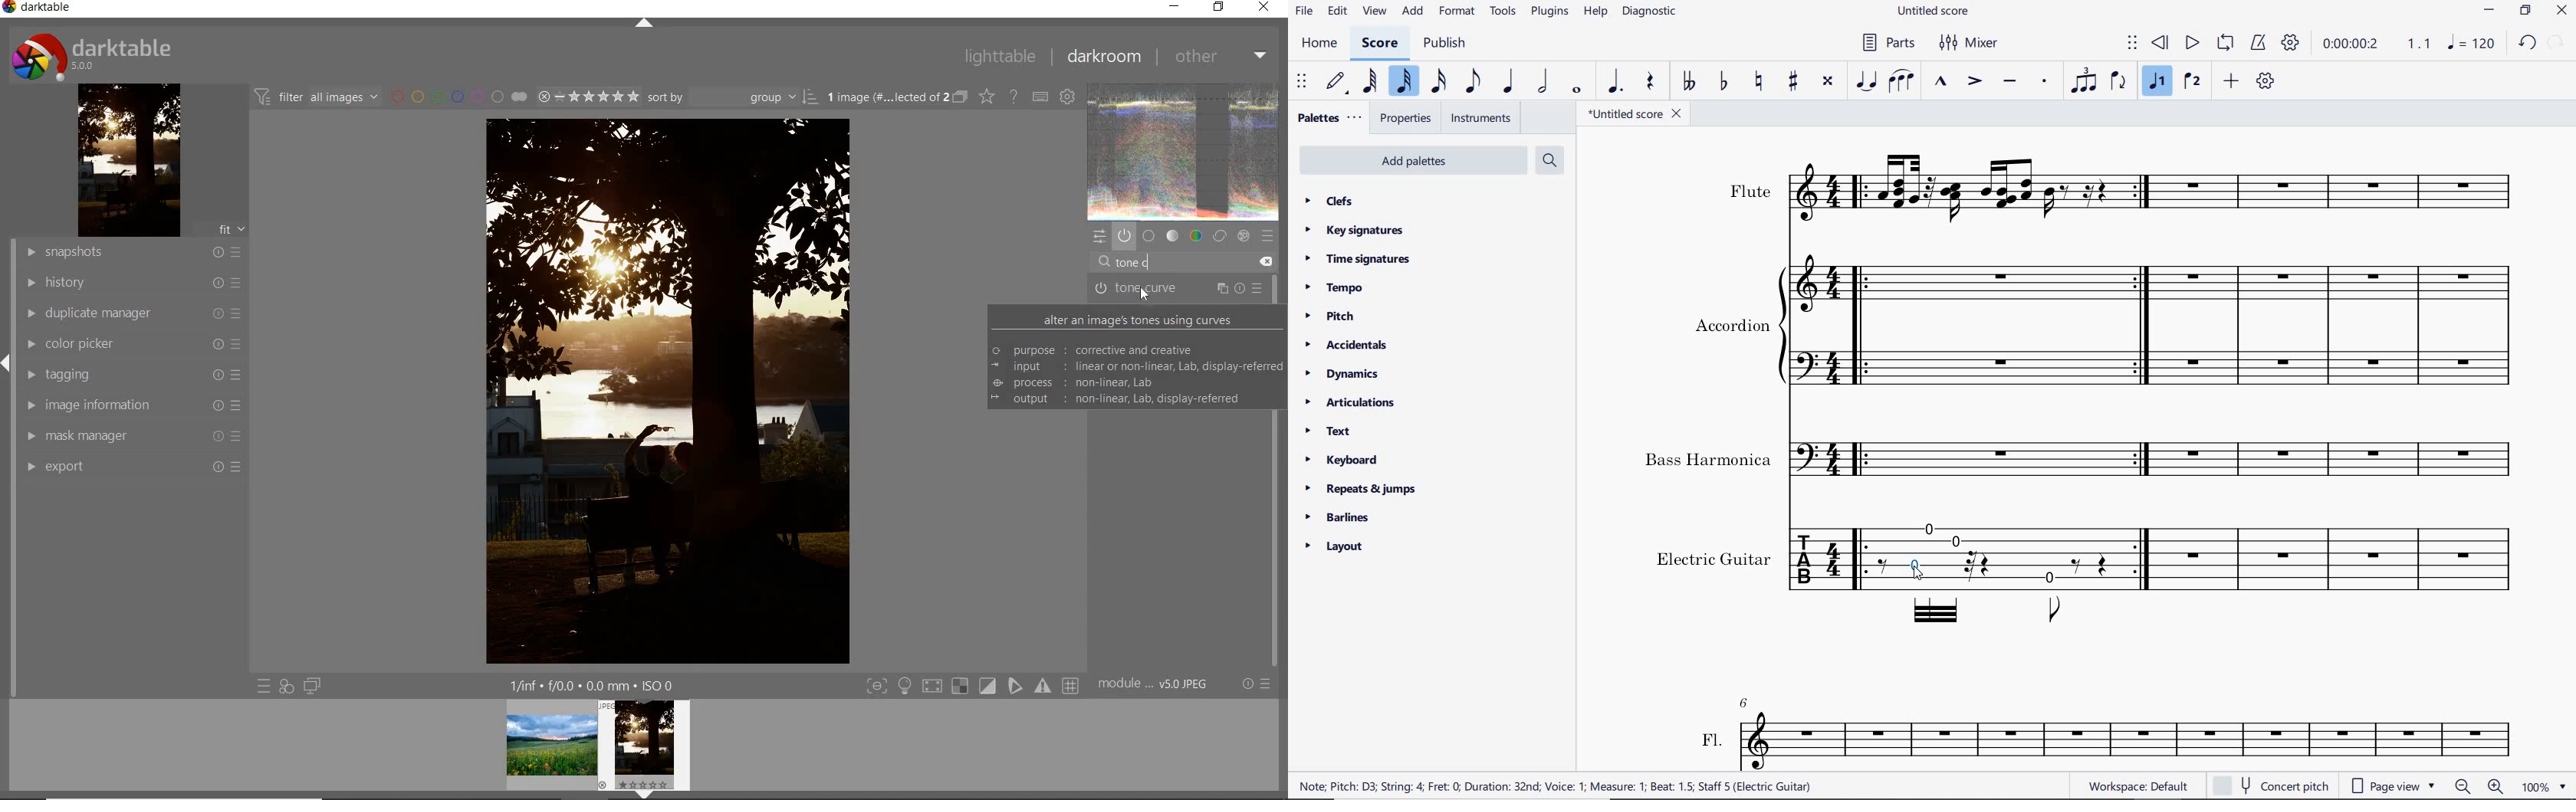 This screenshot has height=812, width=2576. I want to click on image preview, so click(606, 749).